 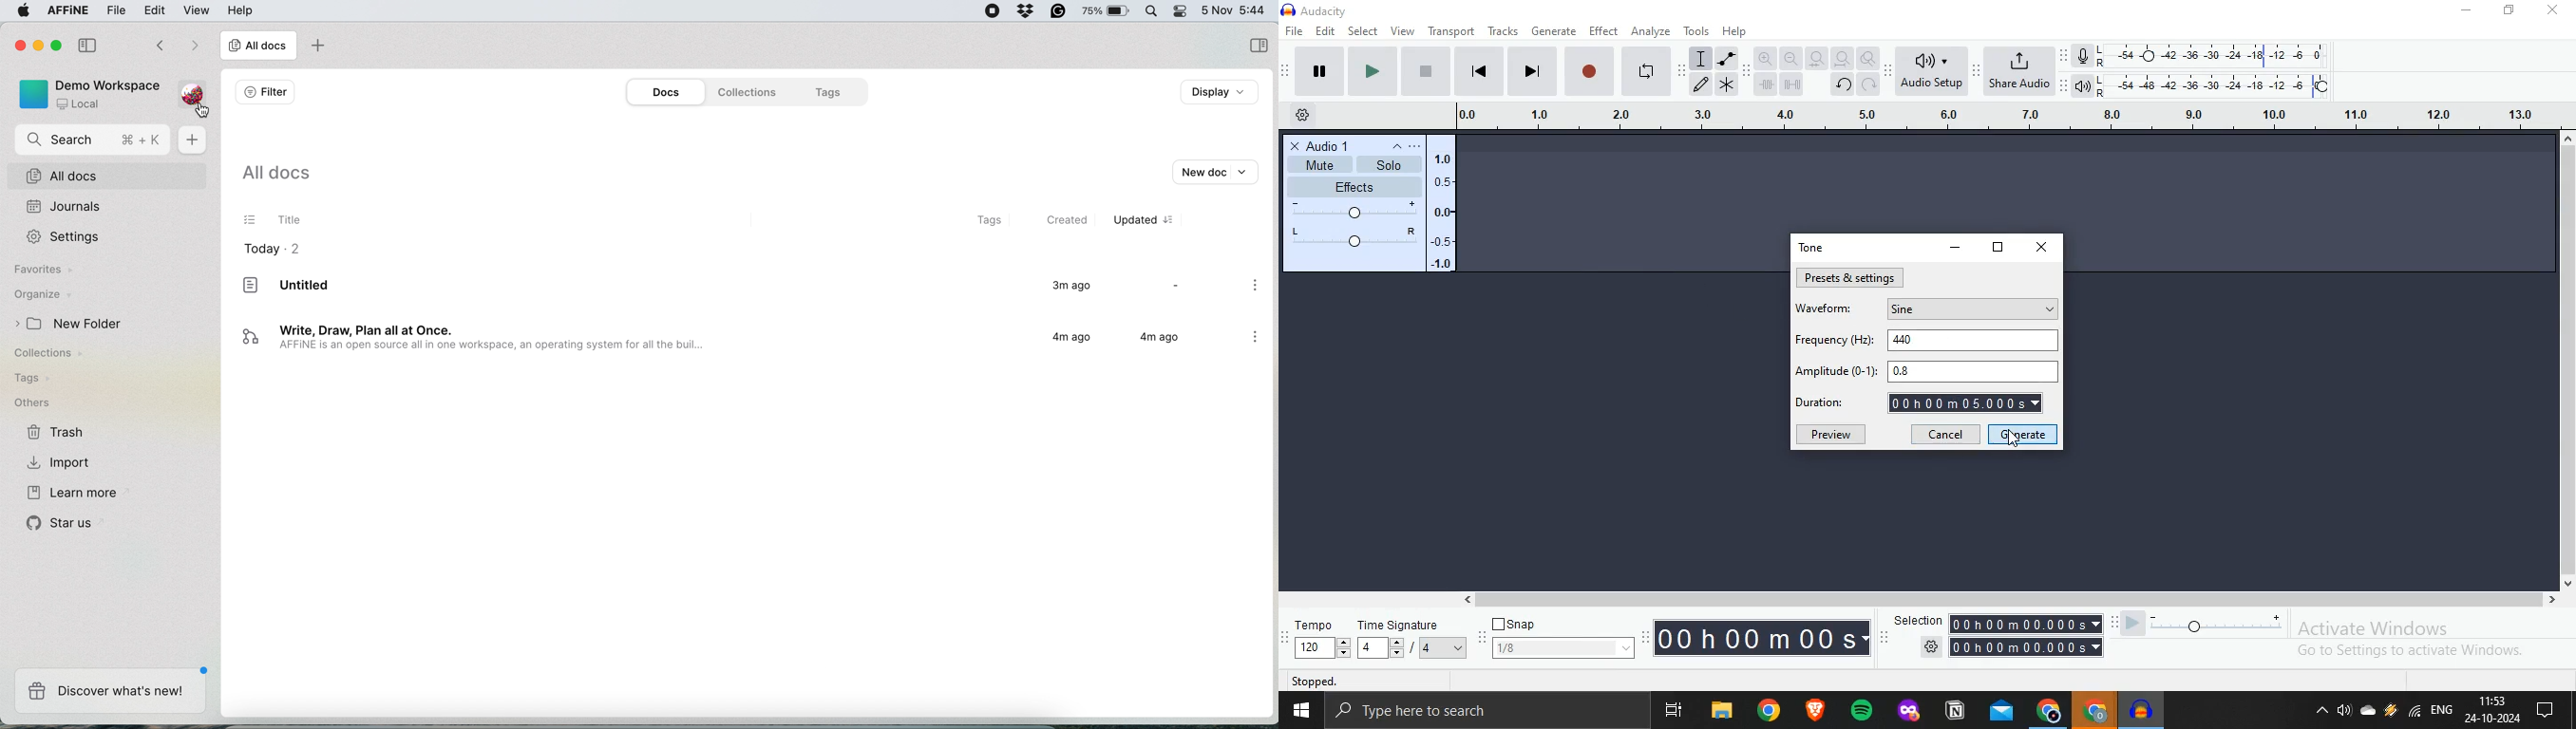 I want to click on 00h 00m 00s, so click(x=1762, y=637).